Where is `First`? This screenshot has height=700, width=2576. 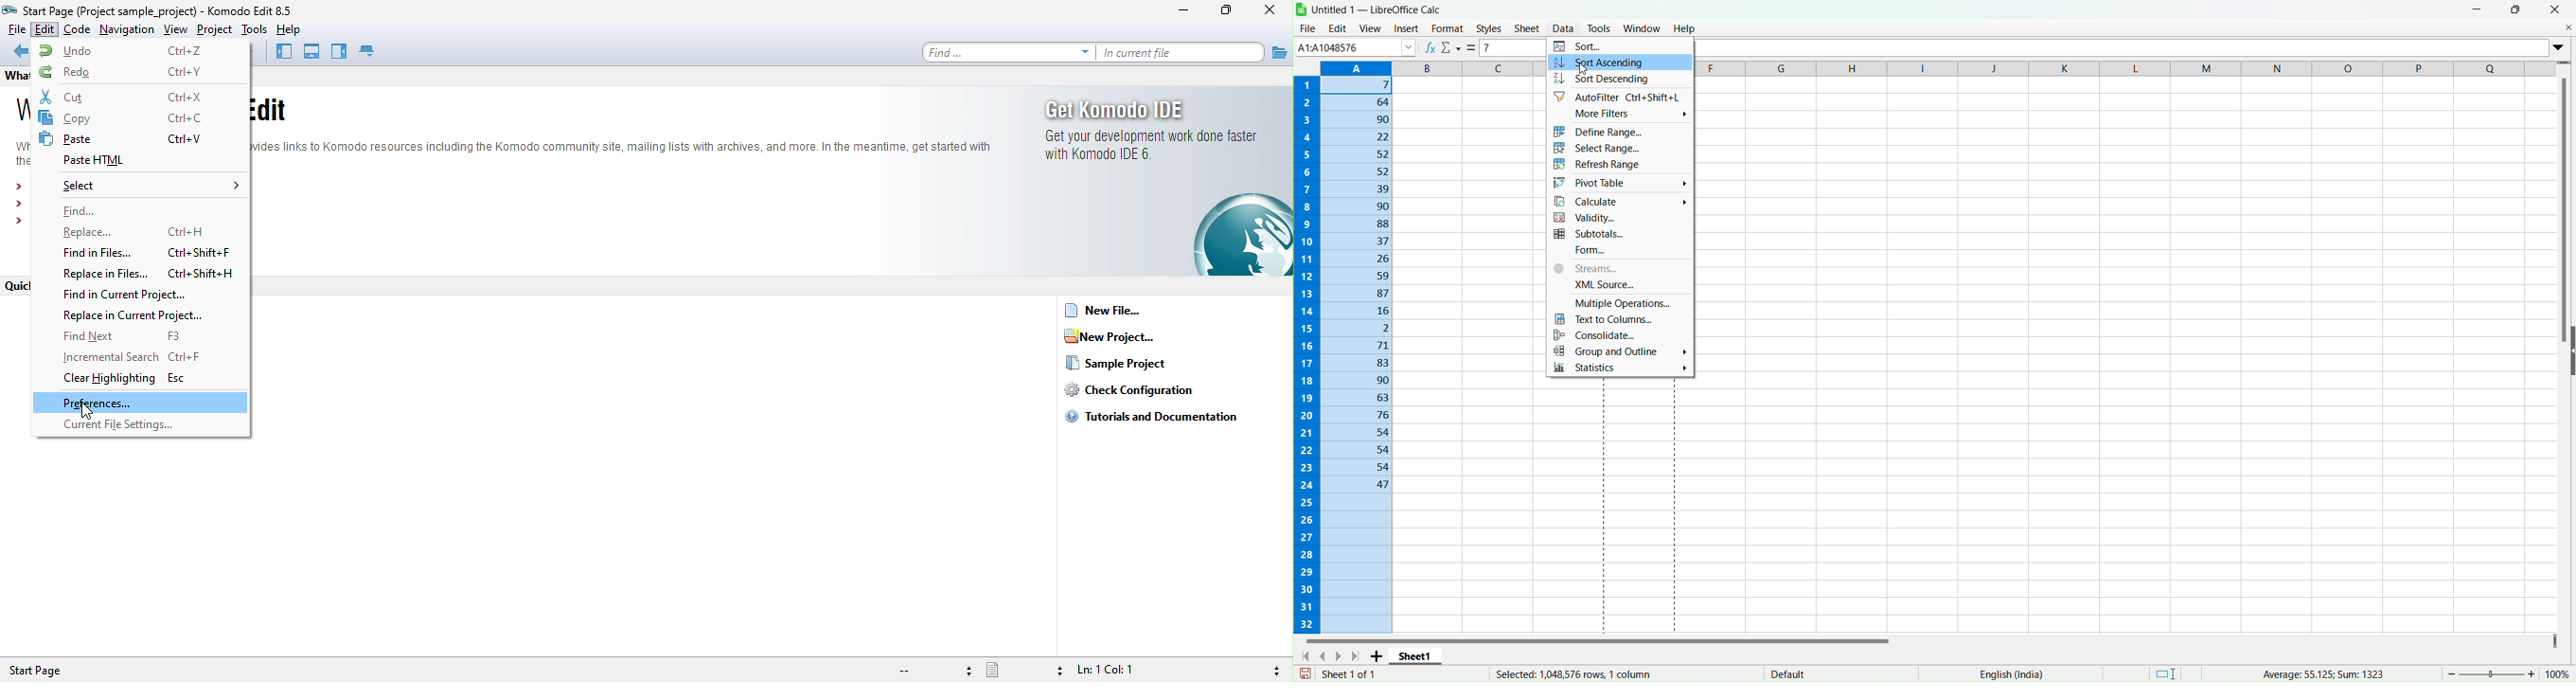
First is located at coordinates (1306, 656).